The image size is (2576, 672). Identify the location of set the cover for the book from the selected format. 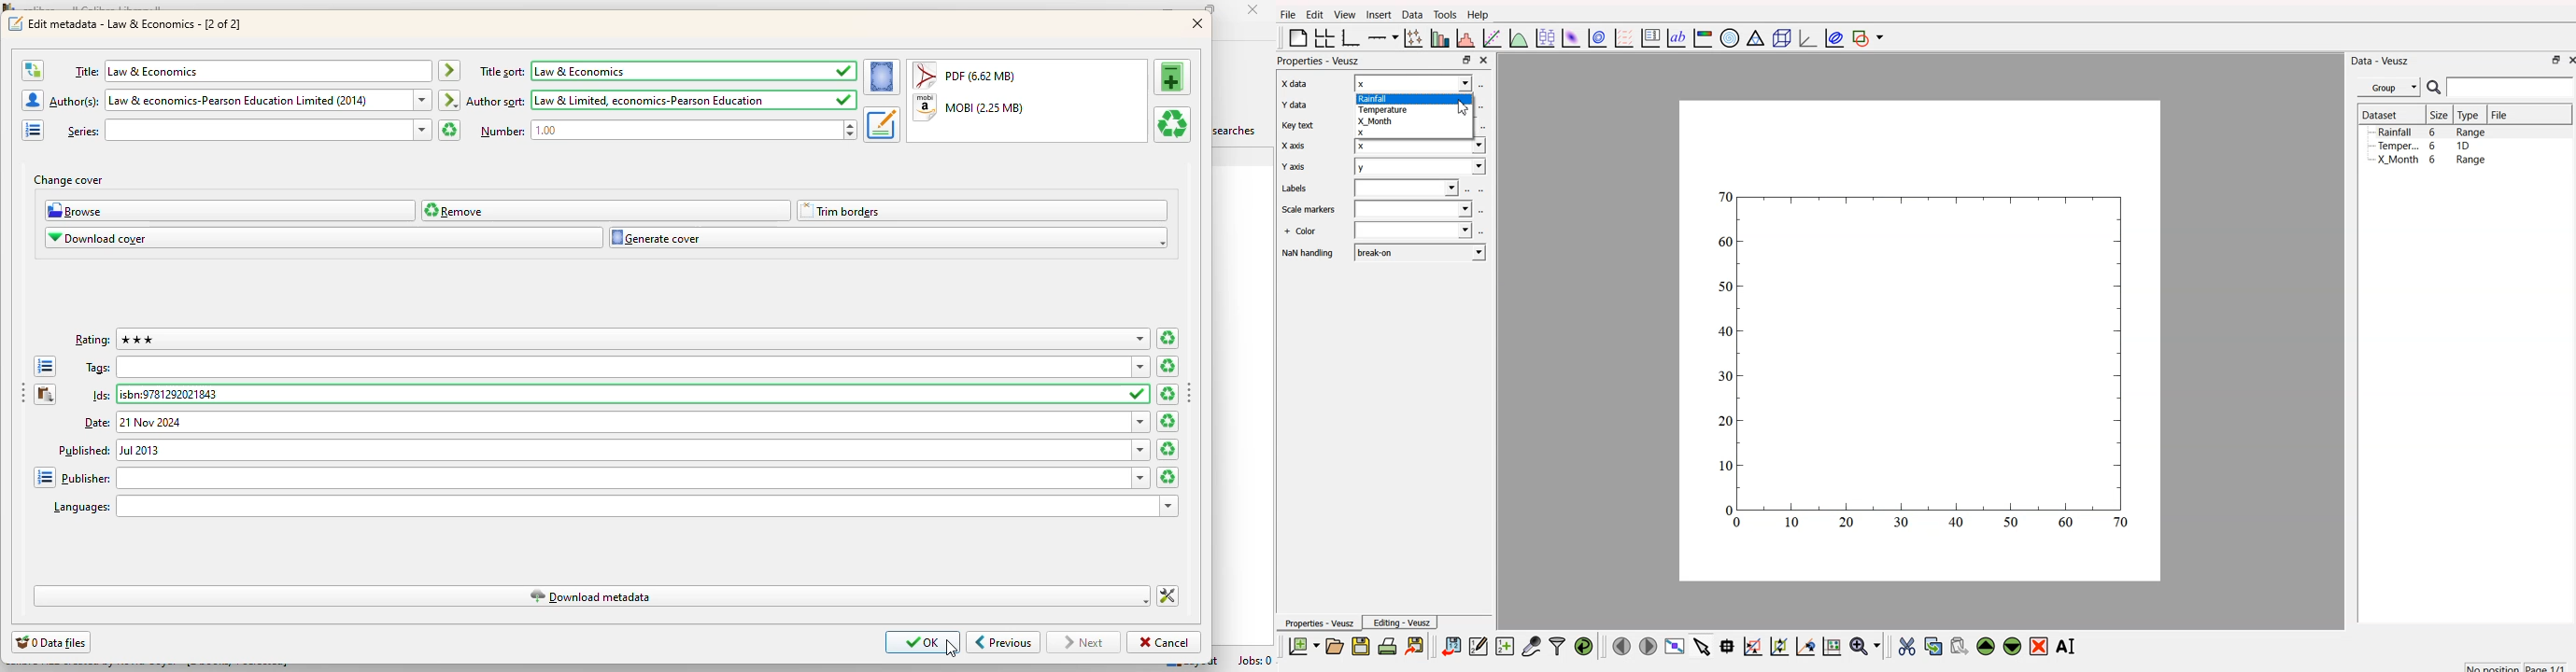
(882, 77).